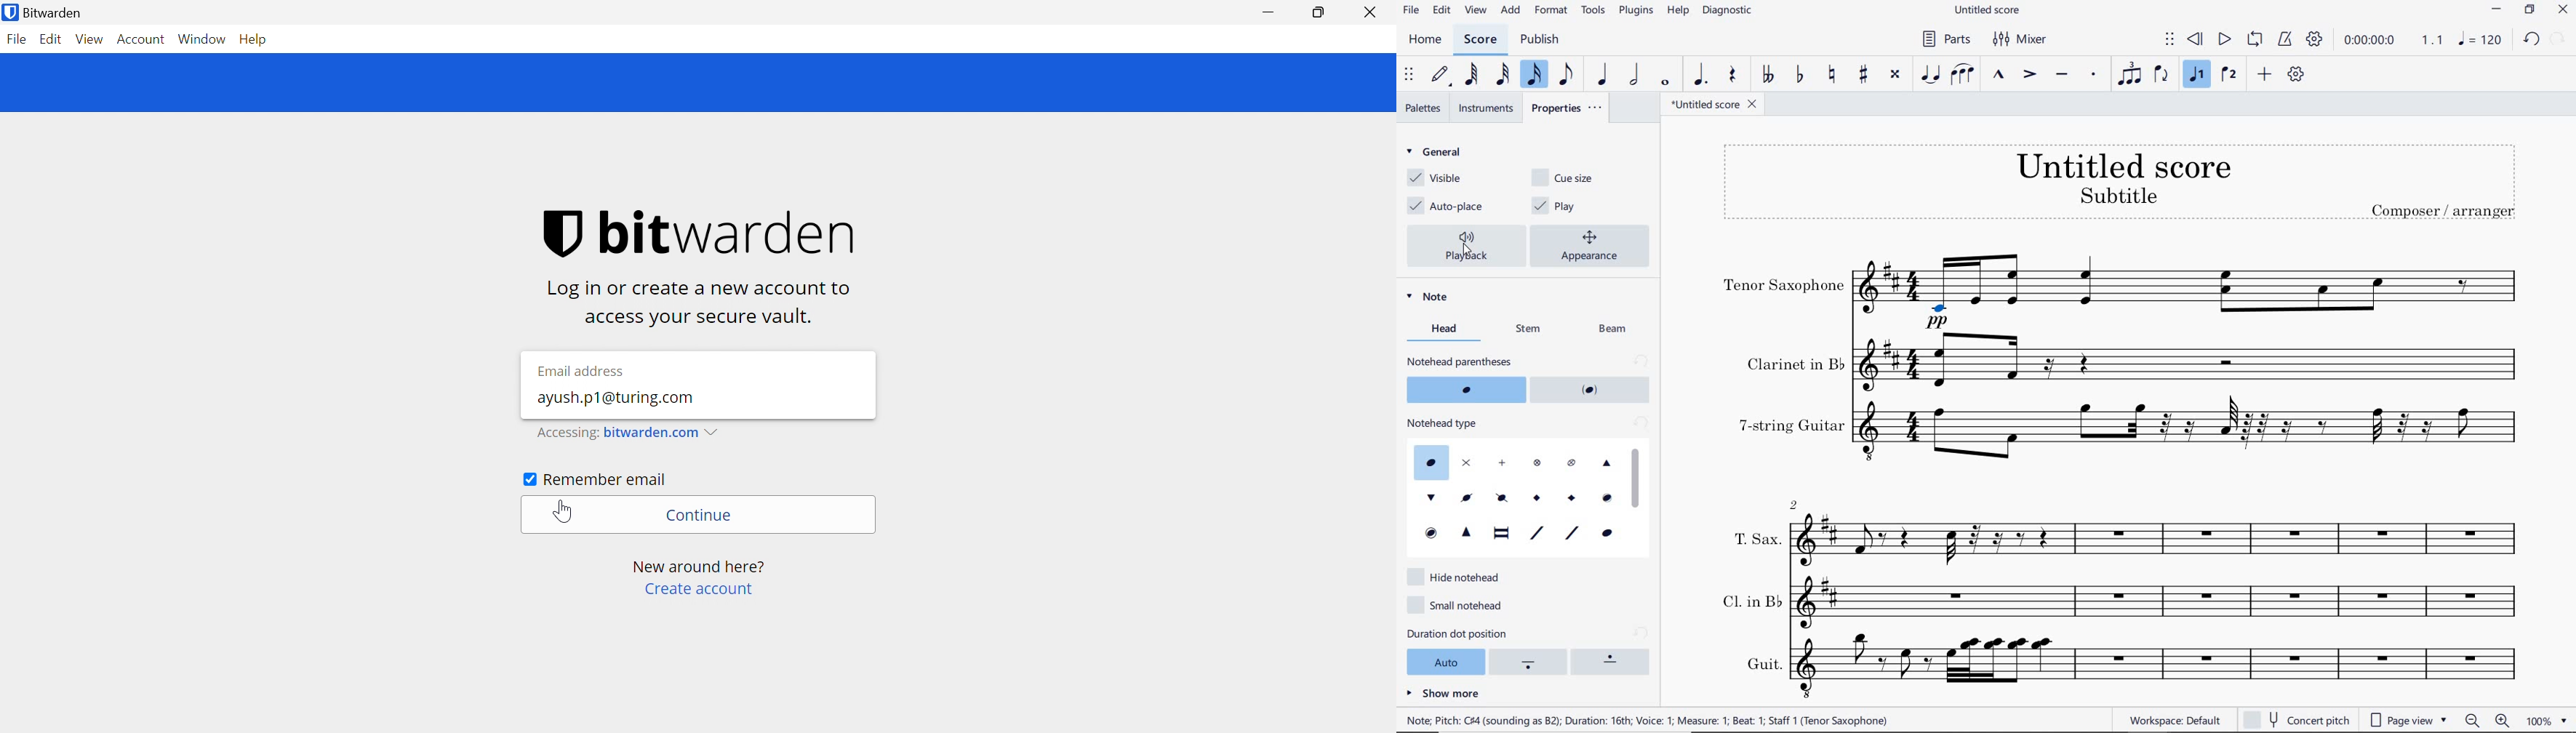 The height and width of the screenshot is (756, 2576). Describe the element at coordinates (1410, 74) in the screenshot. I see `SELECT TO MOVE` at that location.